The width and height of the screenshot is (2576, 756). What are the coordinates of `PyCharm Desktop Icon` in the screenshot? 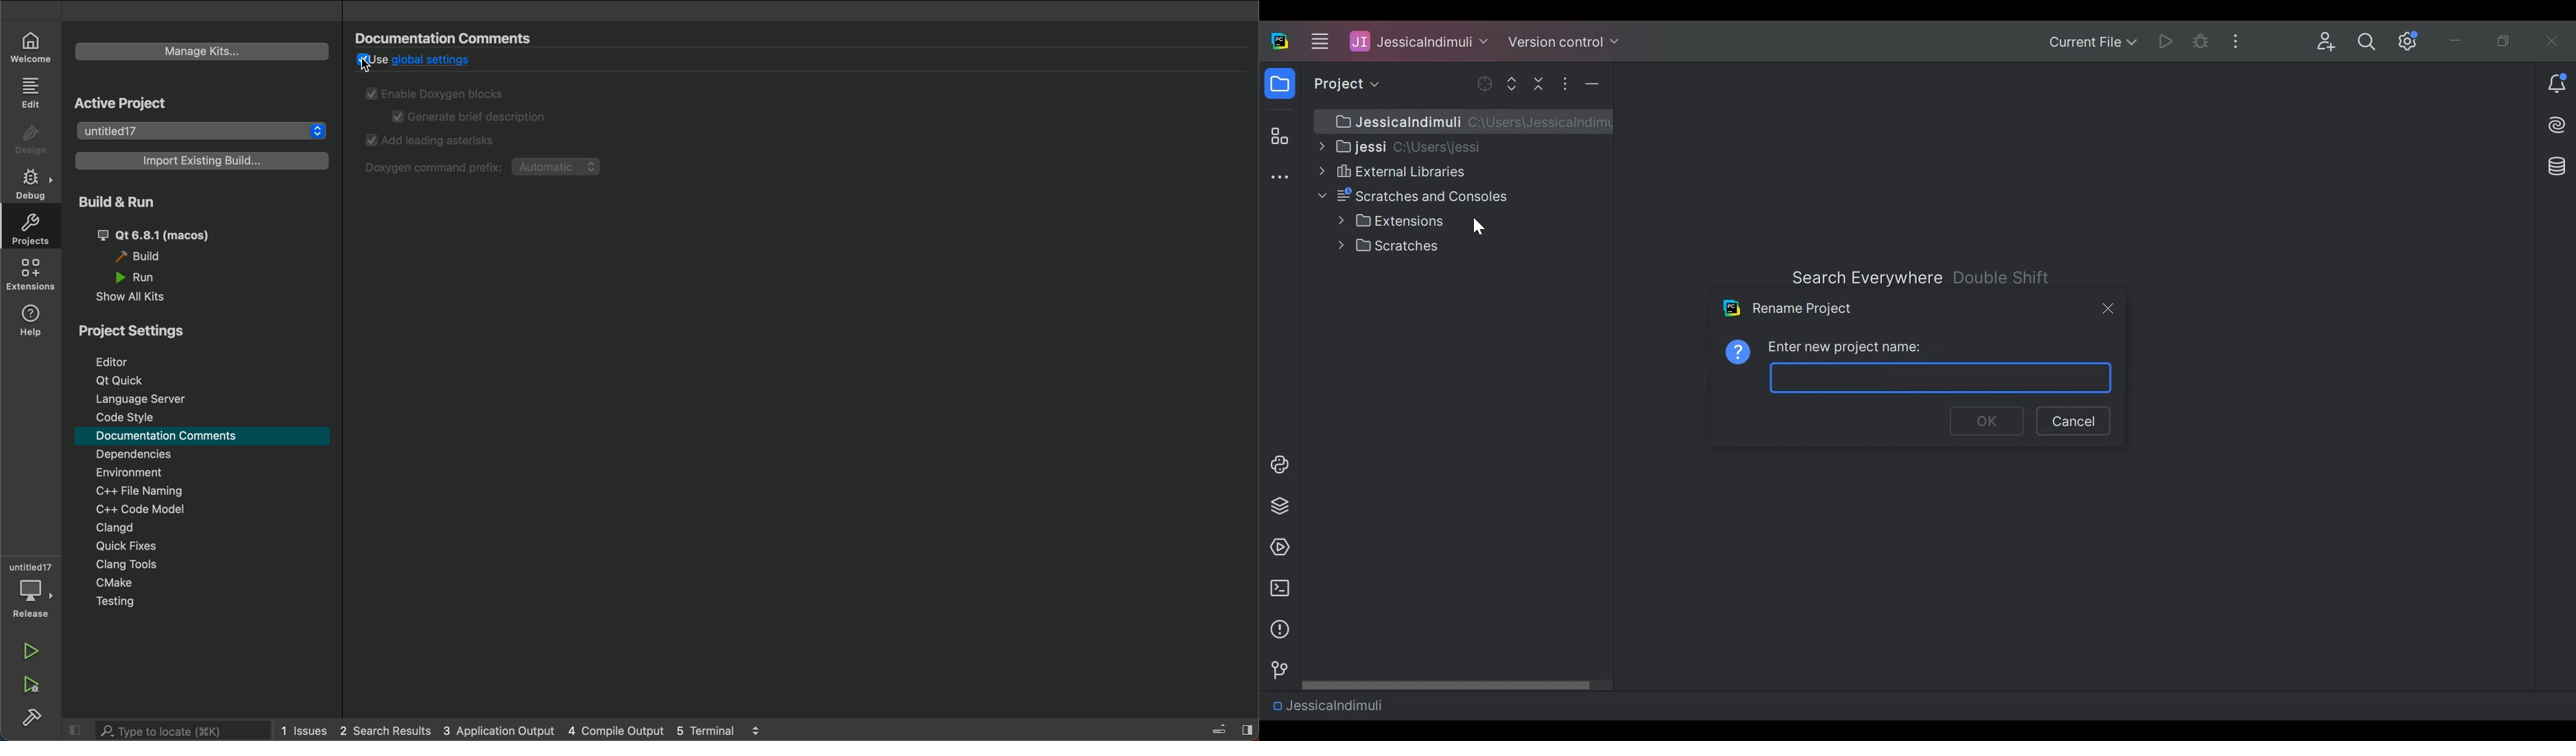 It's located at (1280, 42).